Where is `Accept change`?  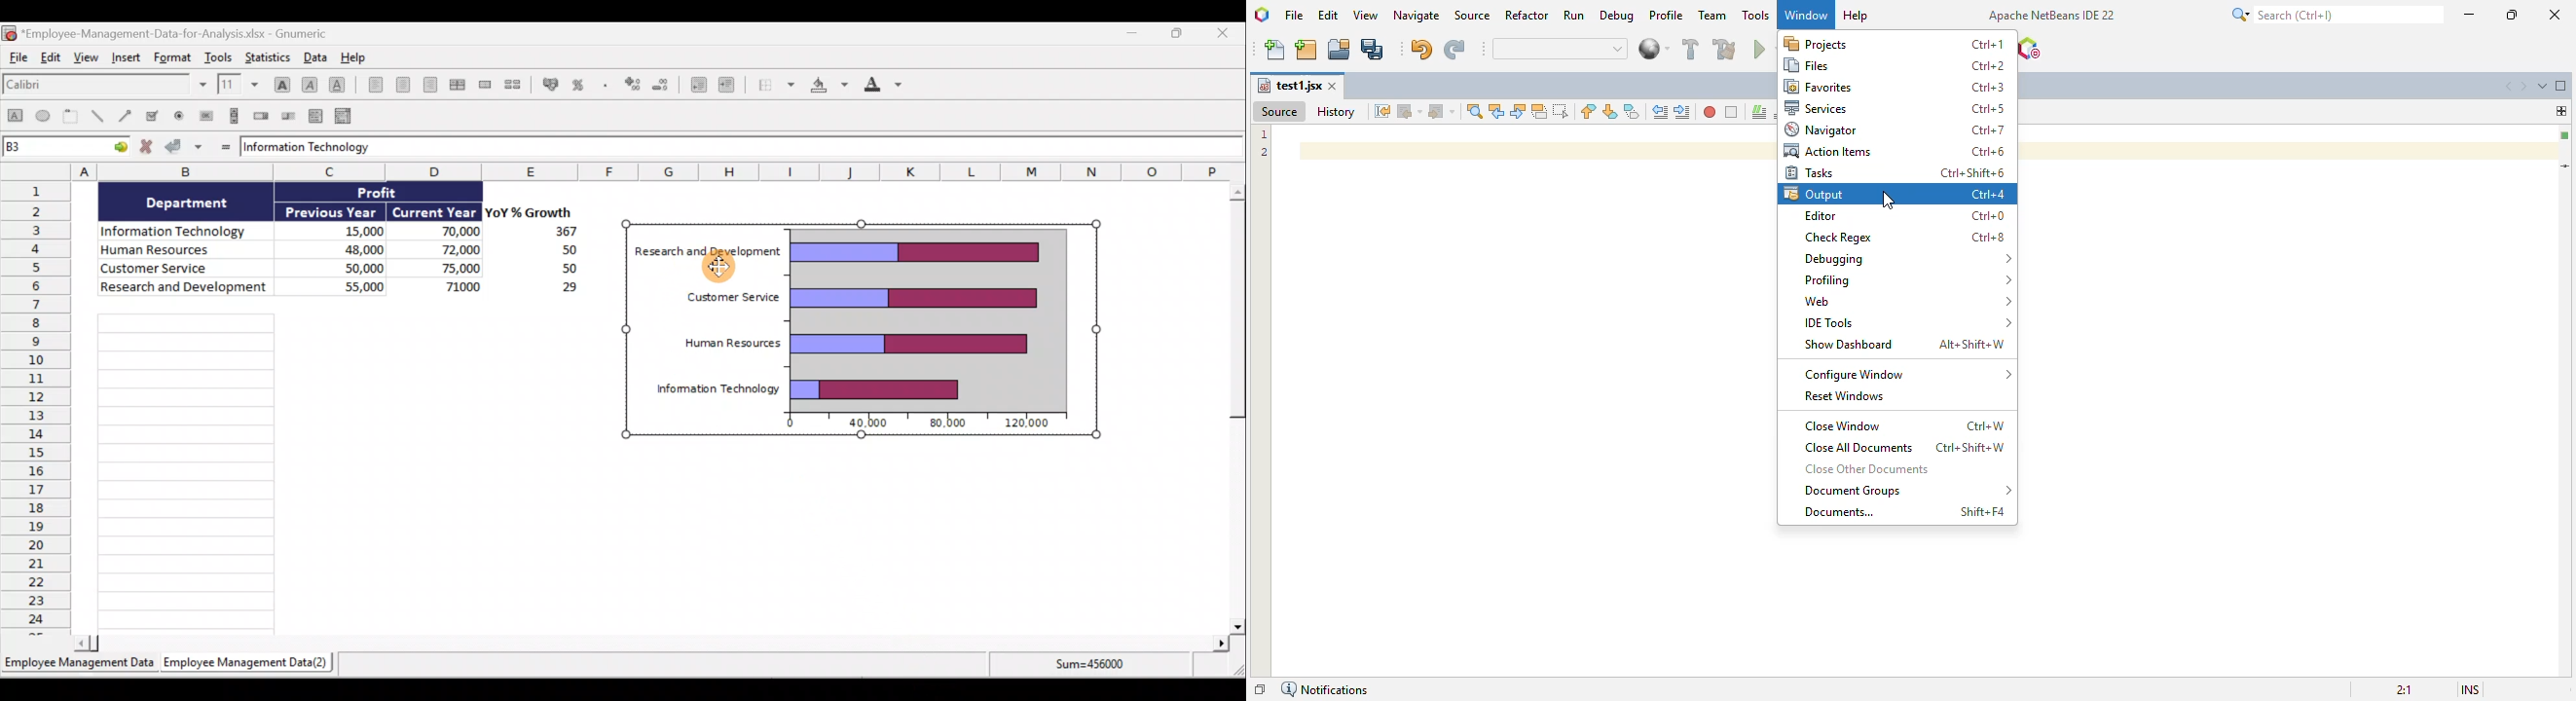
Accept change is located at coordinates (186, 148).